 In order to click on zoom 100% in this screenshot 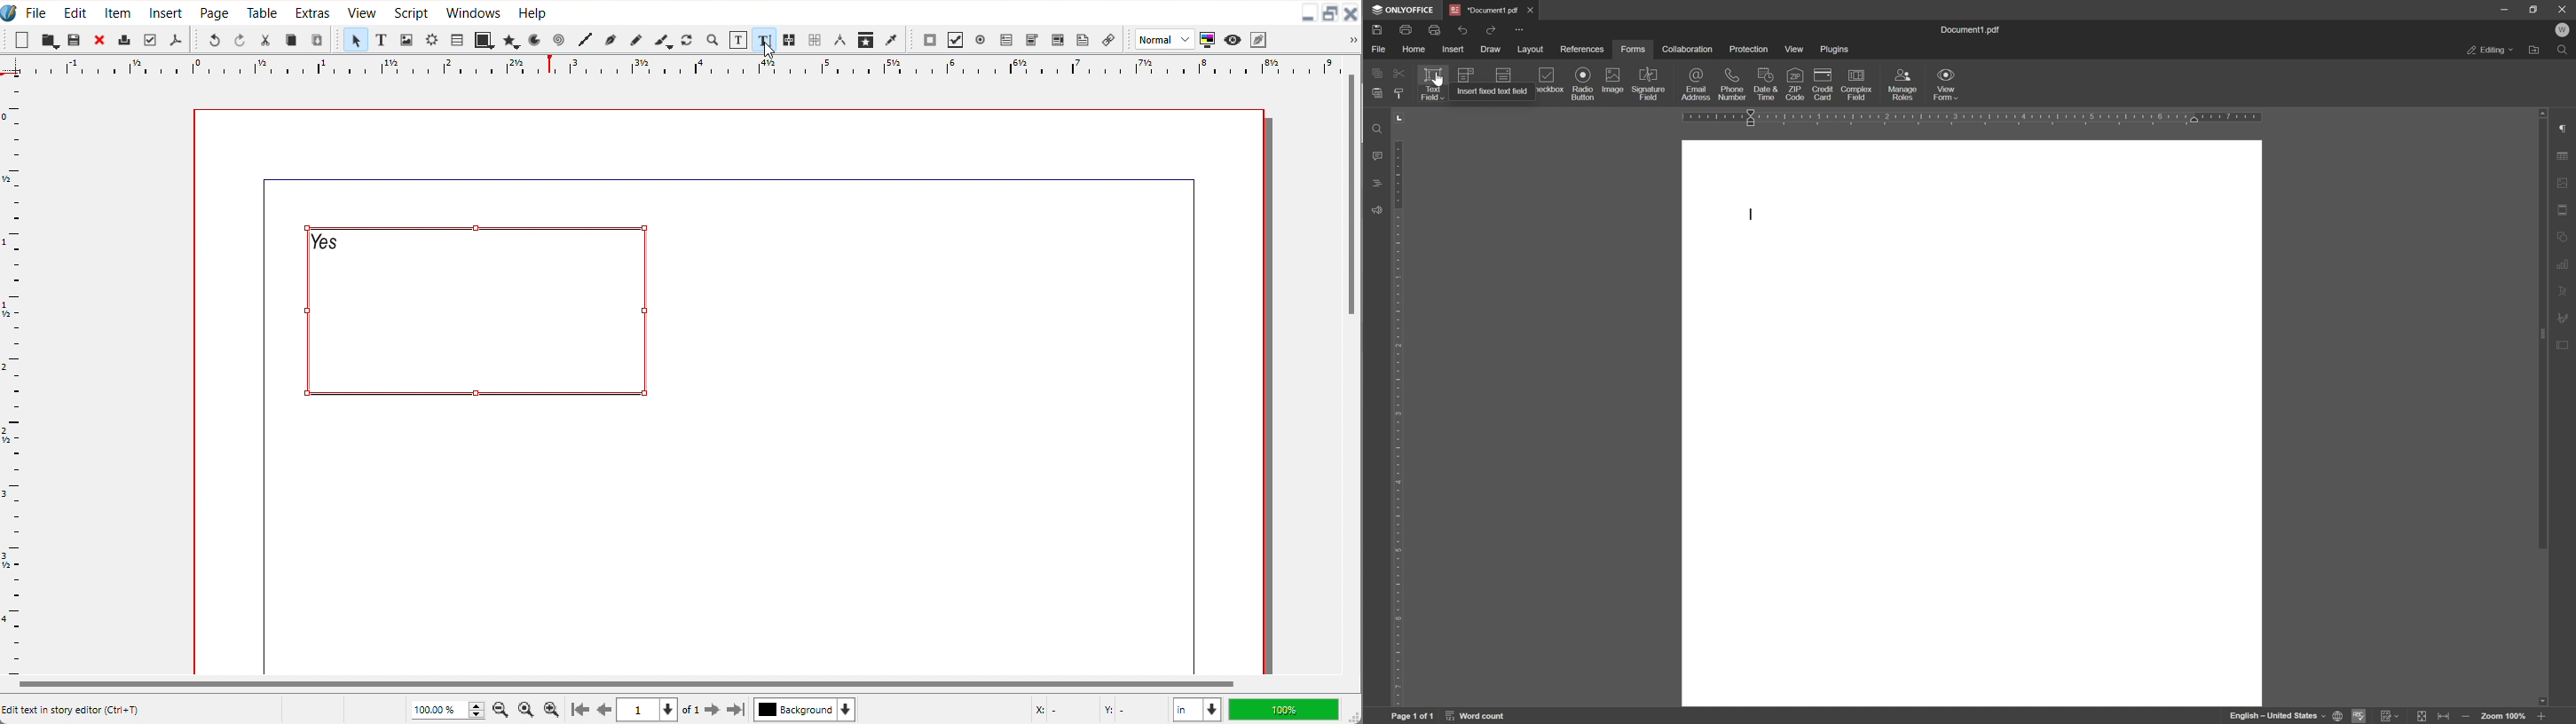, I will do `click(2505, 717)`.